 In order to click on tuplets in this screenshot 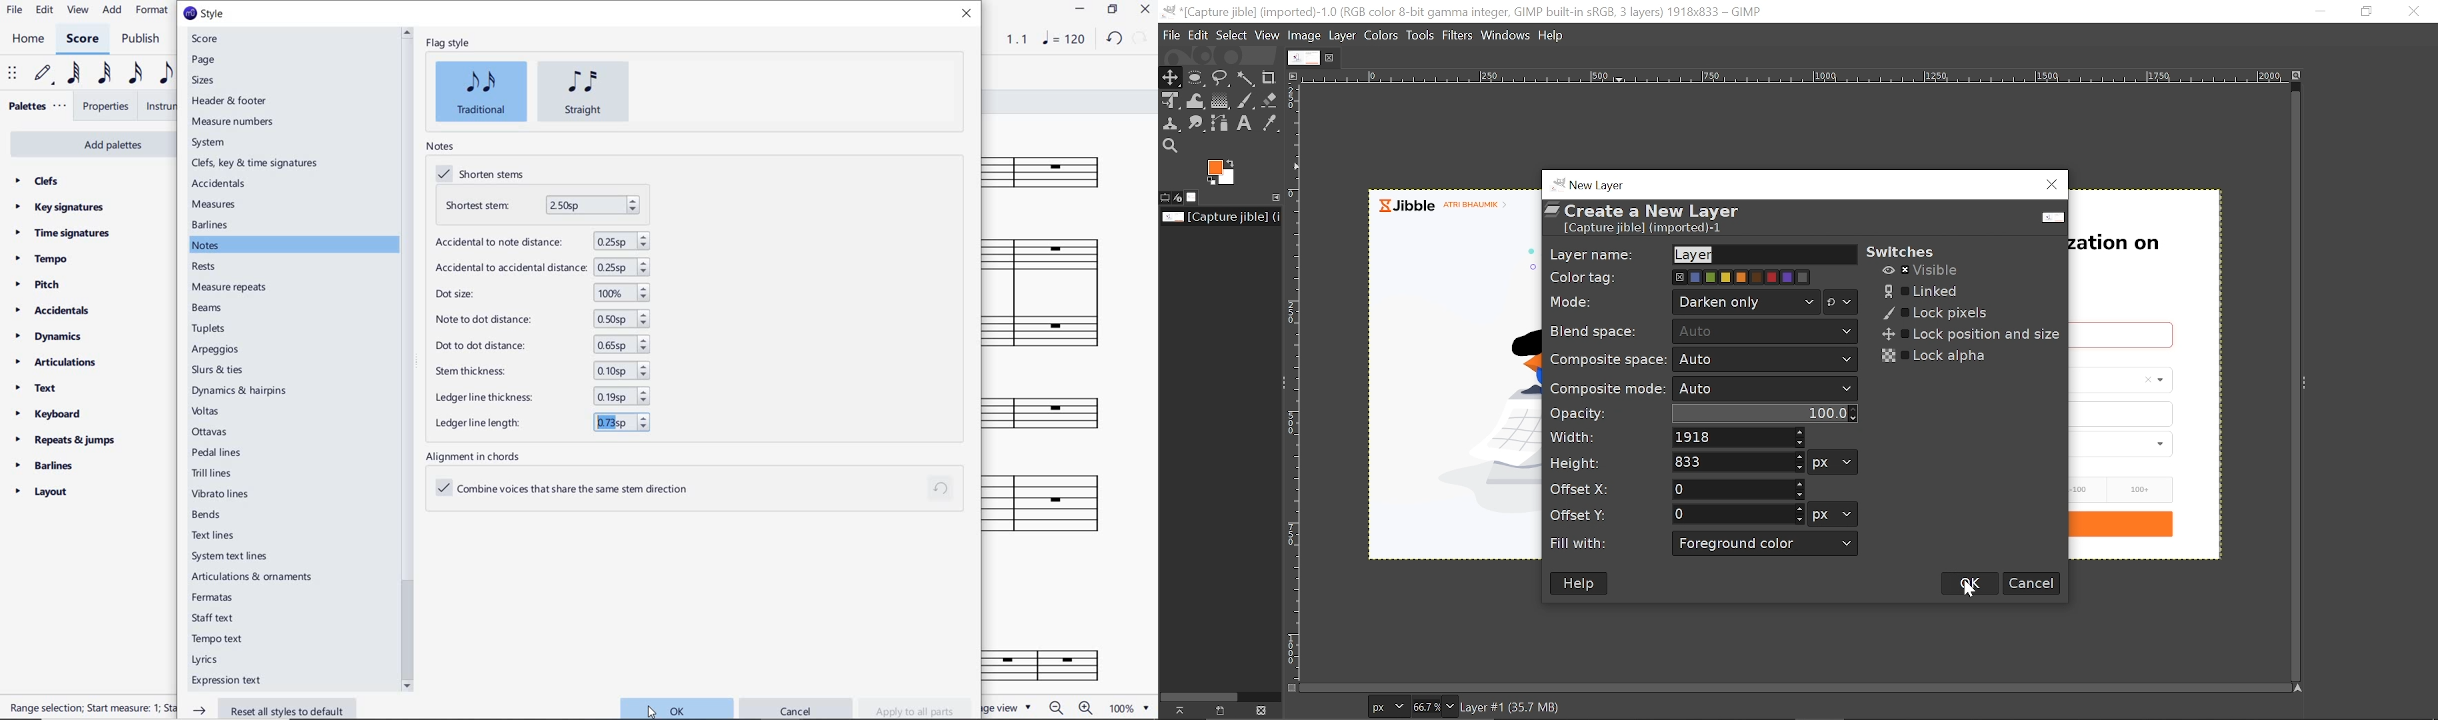, I will do `click(210, 329)`.